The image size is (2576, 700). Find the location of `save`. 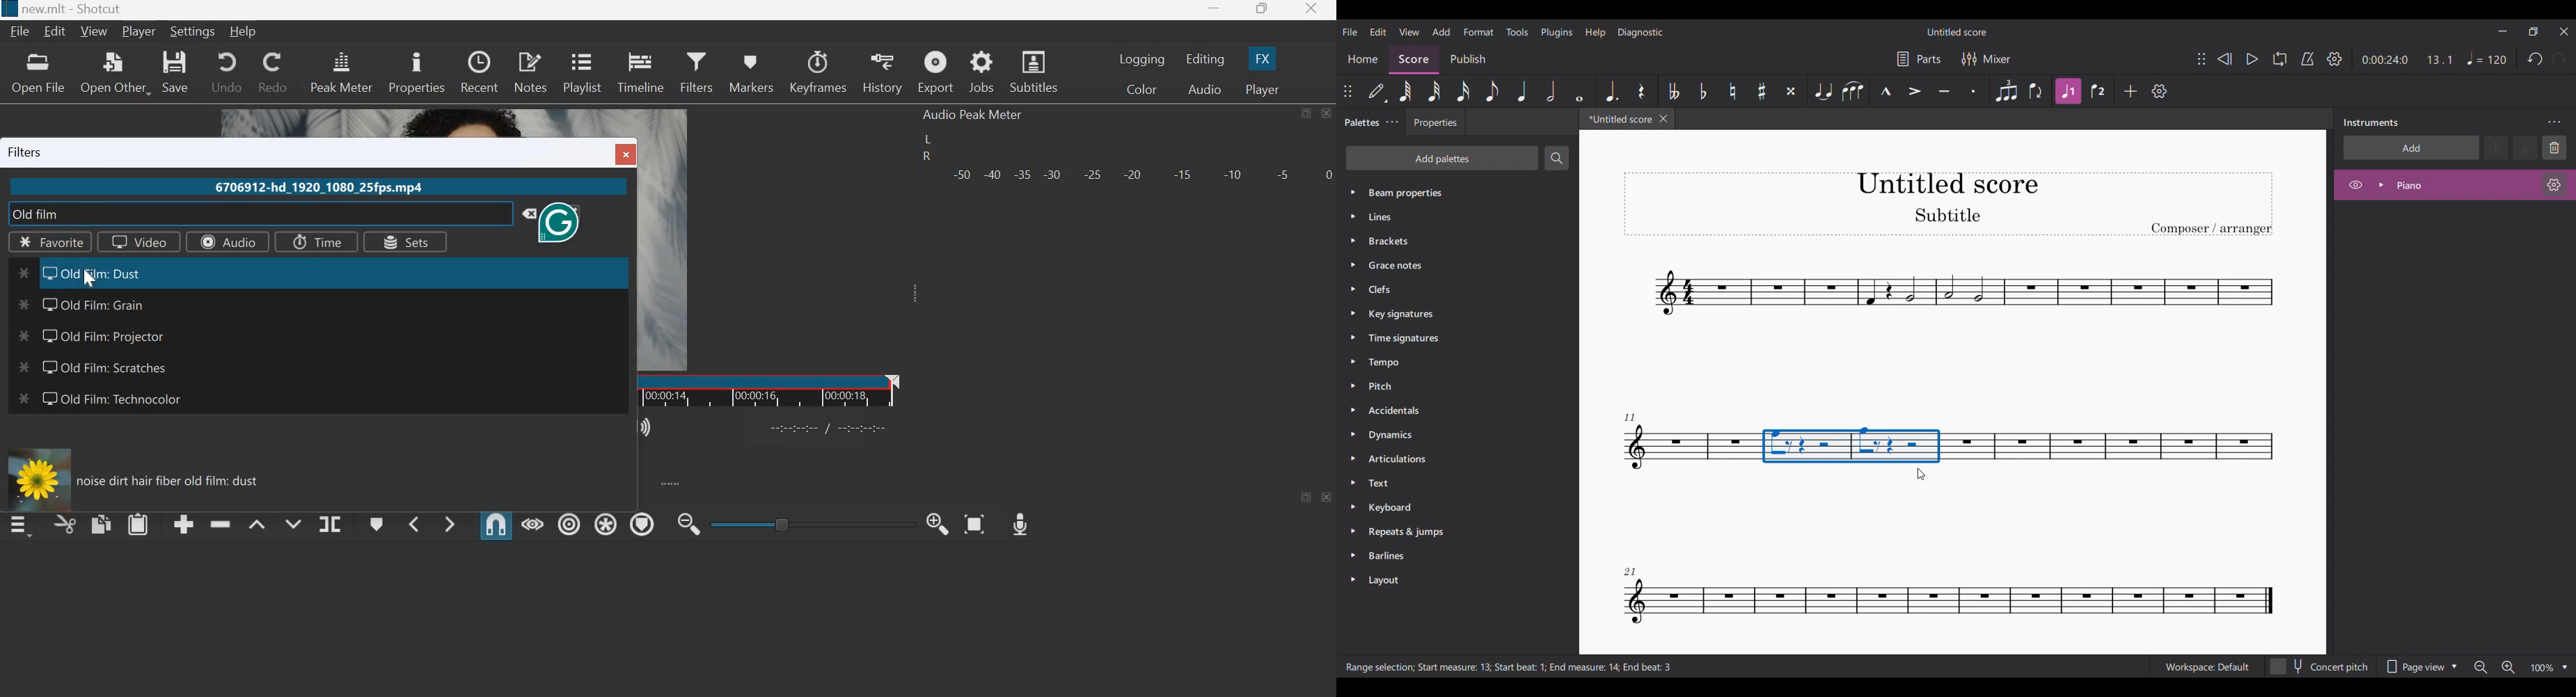

save is located at coordinates (176, 72).